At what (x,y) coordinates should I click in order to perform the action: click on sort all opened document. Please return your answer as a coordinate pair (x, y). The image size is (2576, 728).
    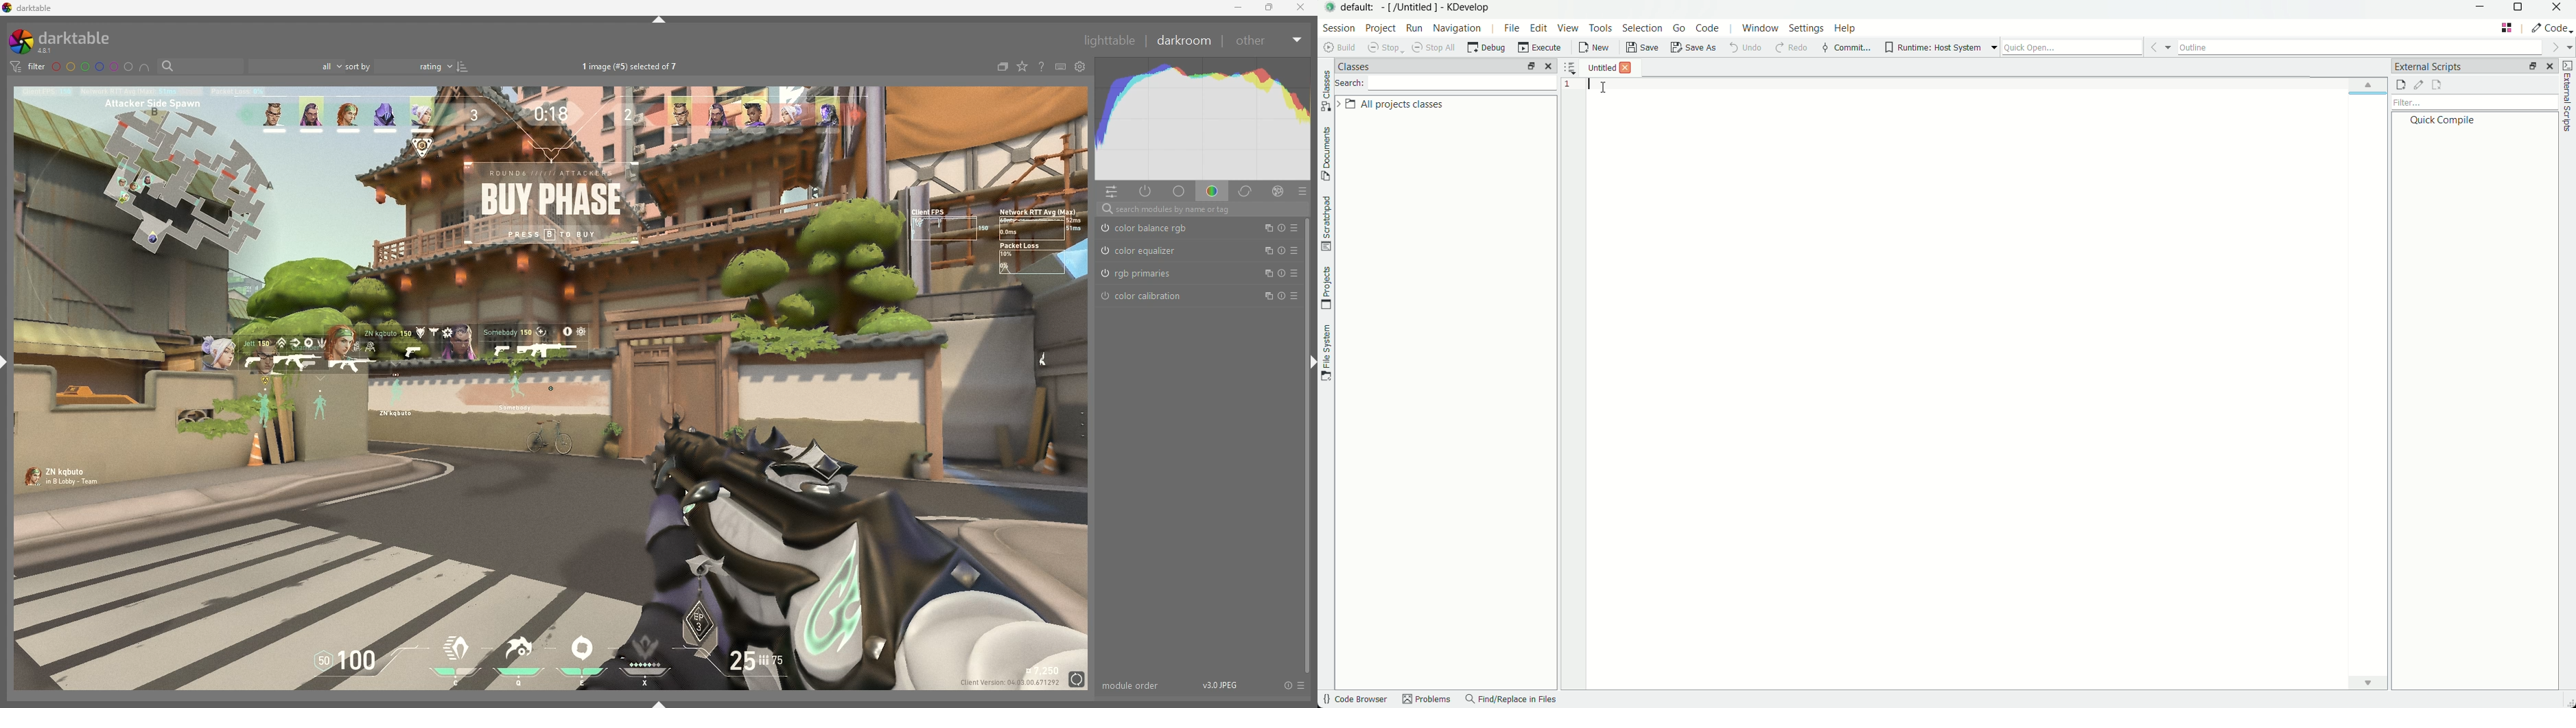
    Looking at the image, I should click on (1571, 67).